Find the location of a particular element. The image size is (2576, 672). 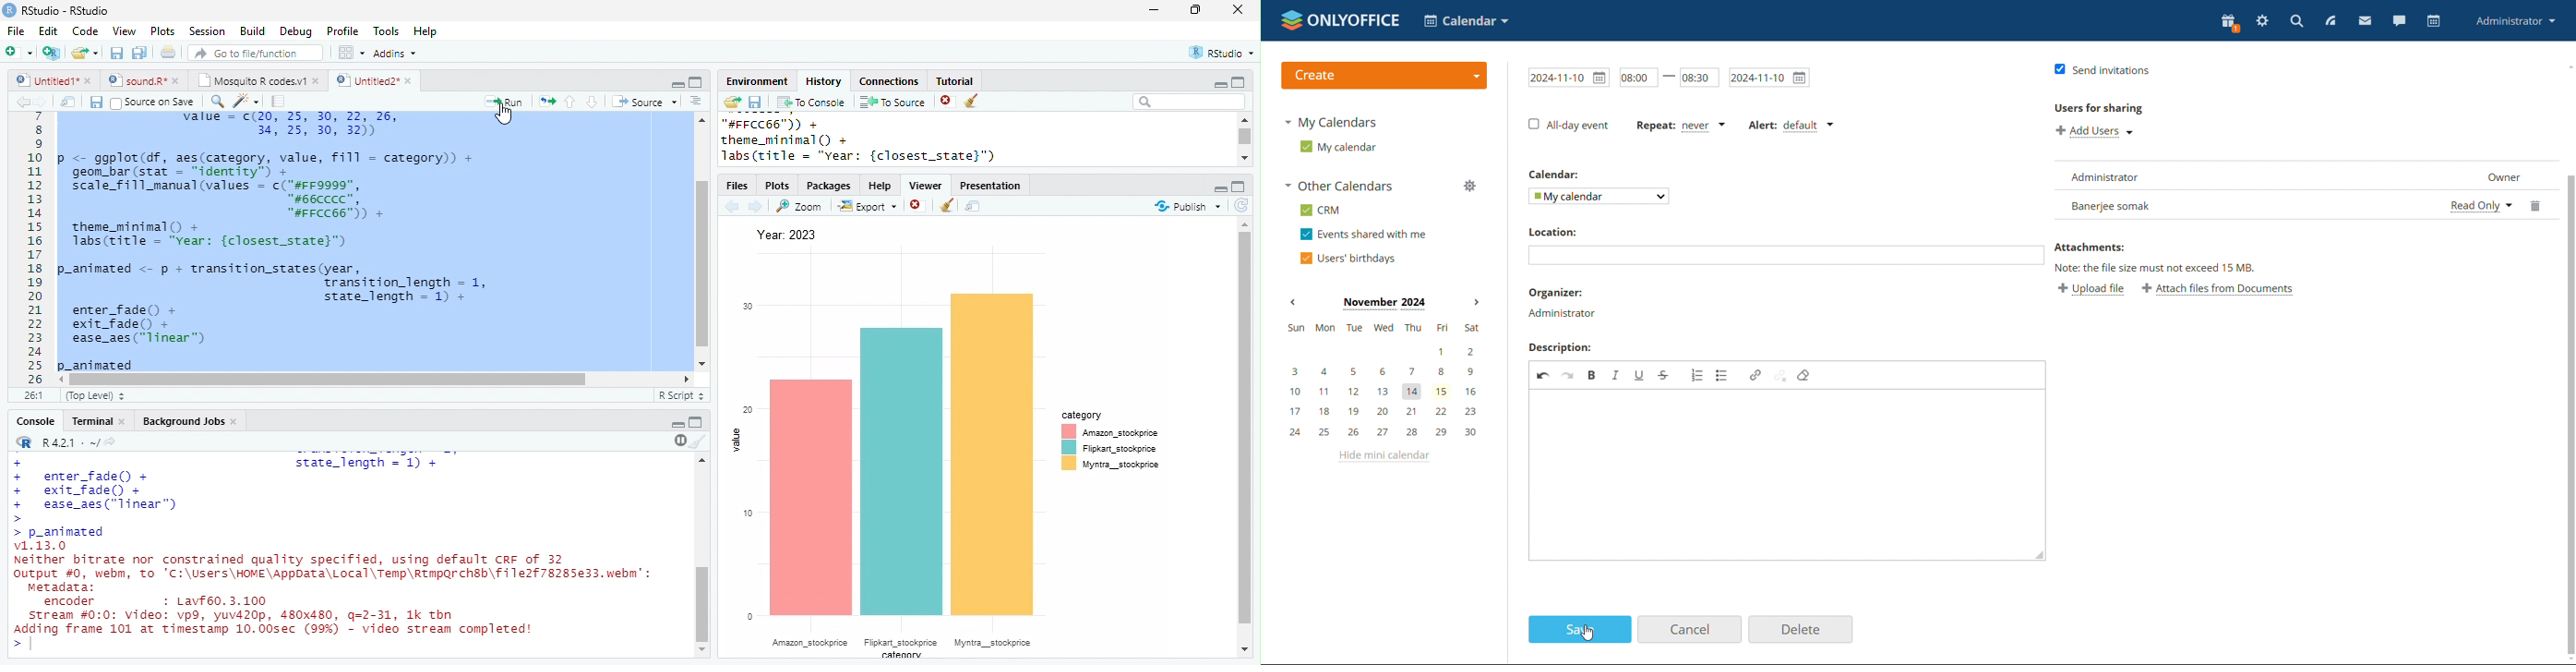

++ enter_fade() + exit_fade() + ease_aes("linear") is located at coordinates (102, 486).